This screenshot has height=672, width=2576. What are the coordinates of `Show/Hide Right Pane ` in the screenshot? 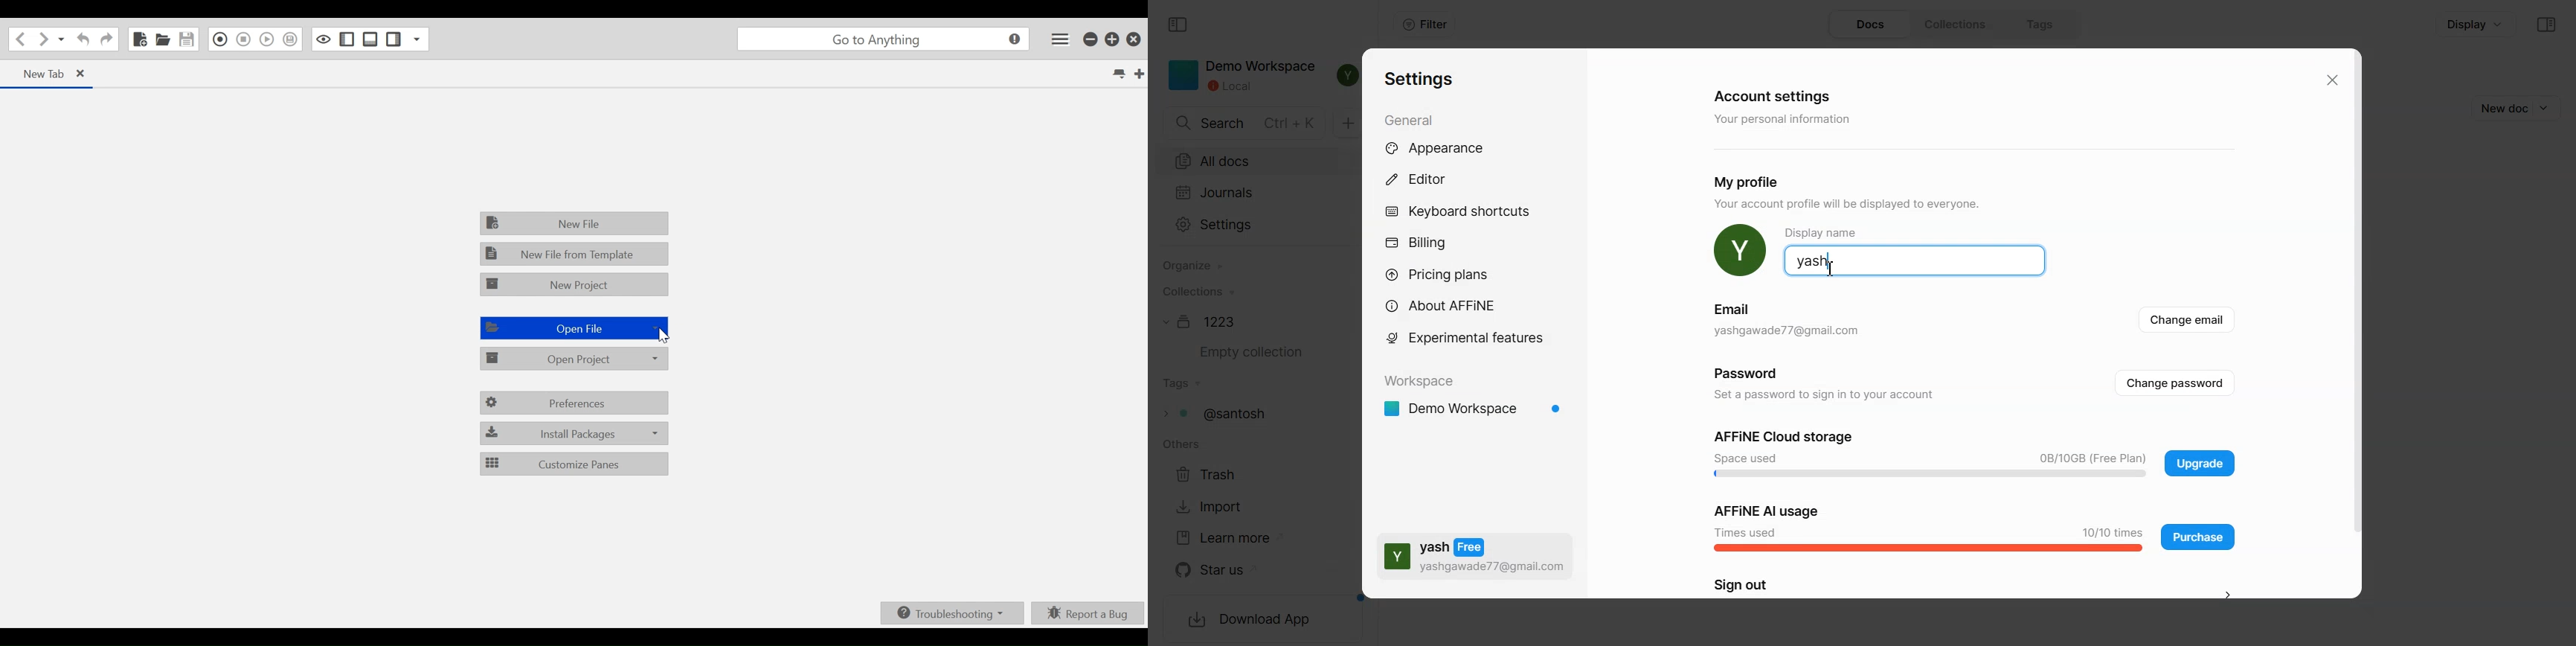 It's located at (393, 39).